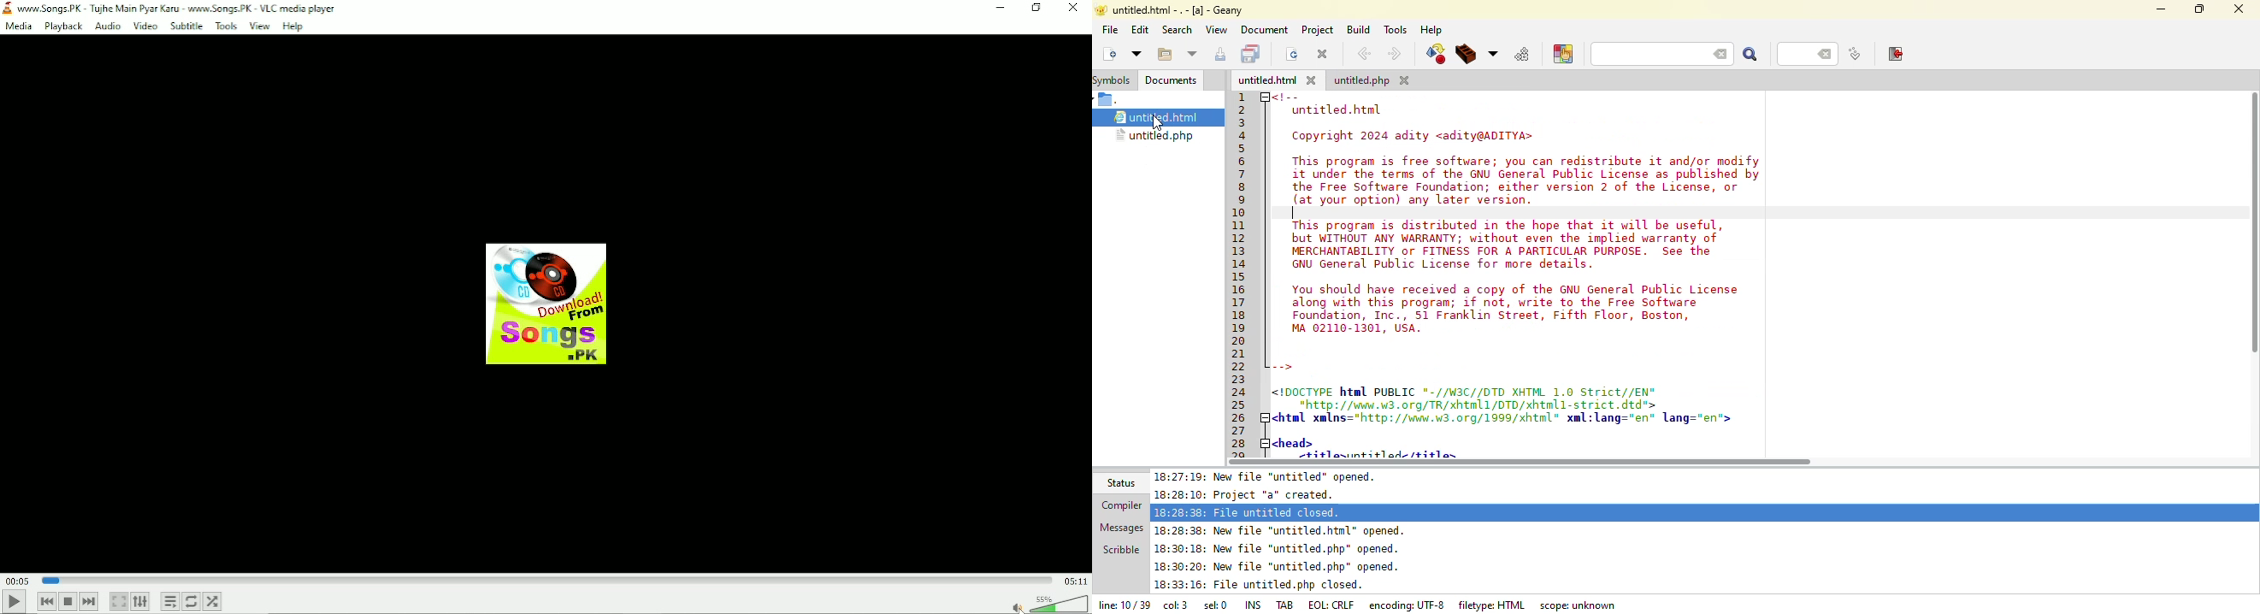  Describe the element at coordinates (2162, 9) in the screenshot. I see `minimize` at that location.